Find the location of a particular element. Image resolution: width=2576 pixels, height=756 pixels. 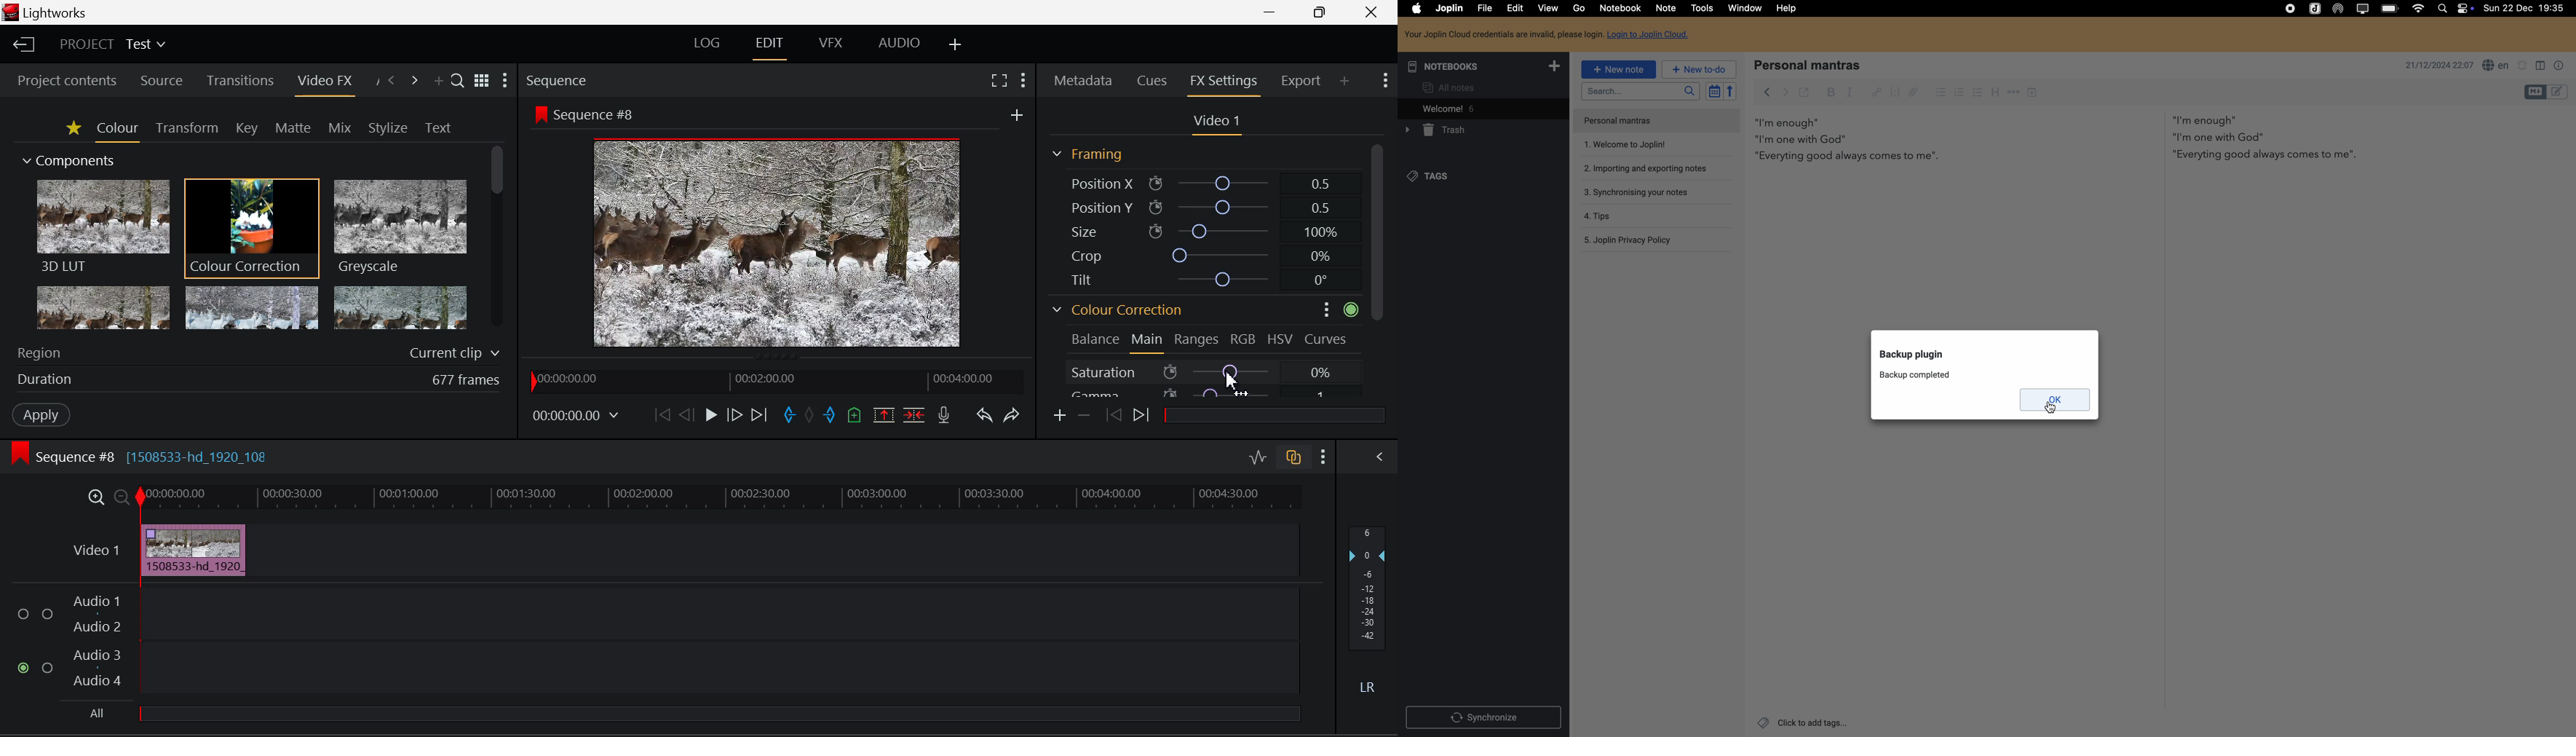

To End is located at coordinates (758, 417).